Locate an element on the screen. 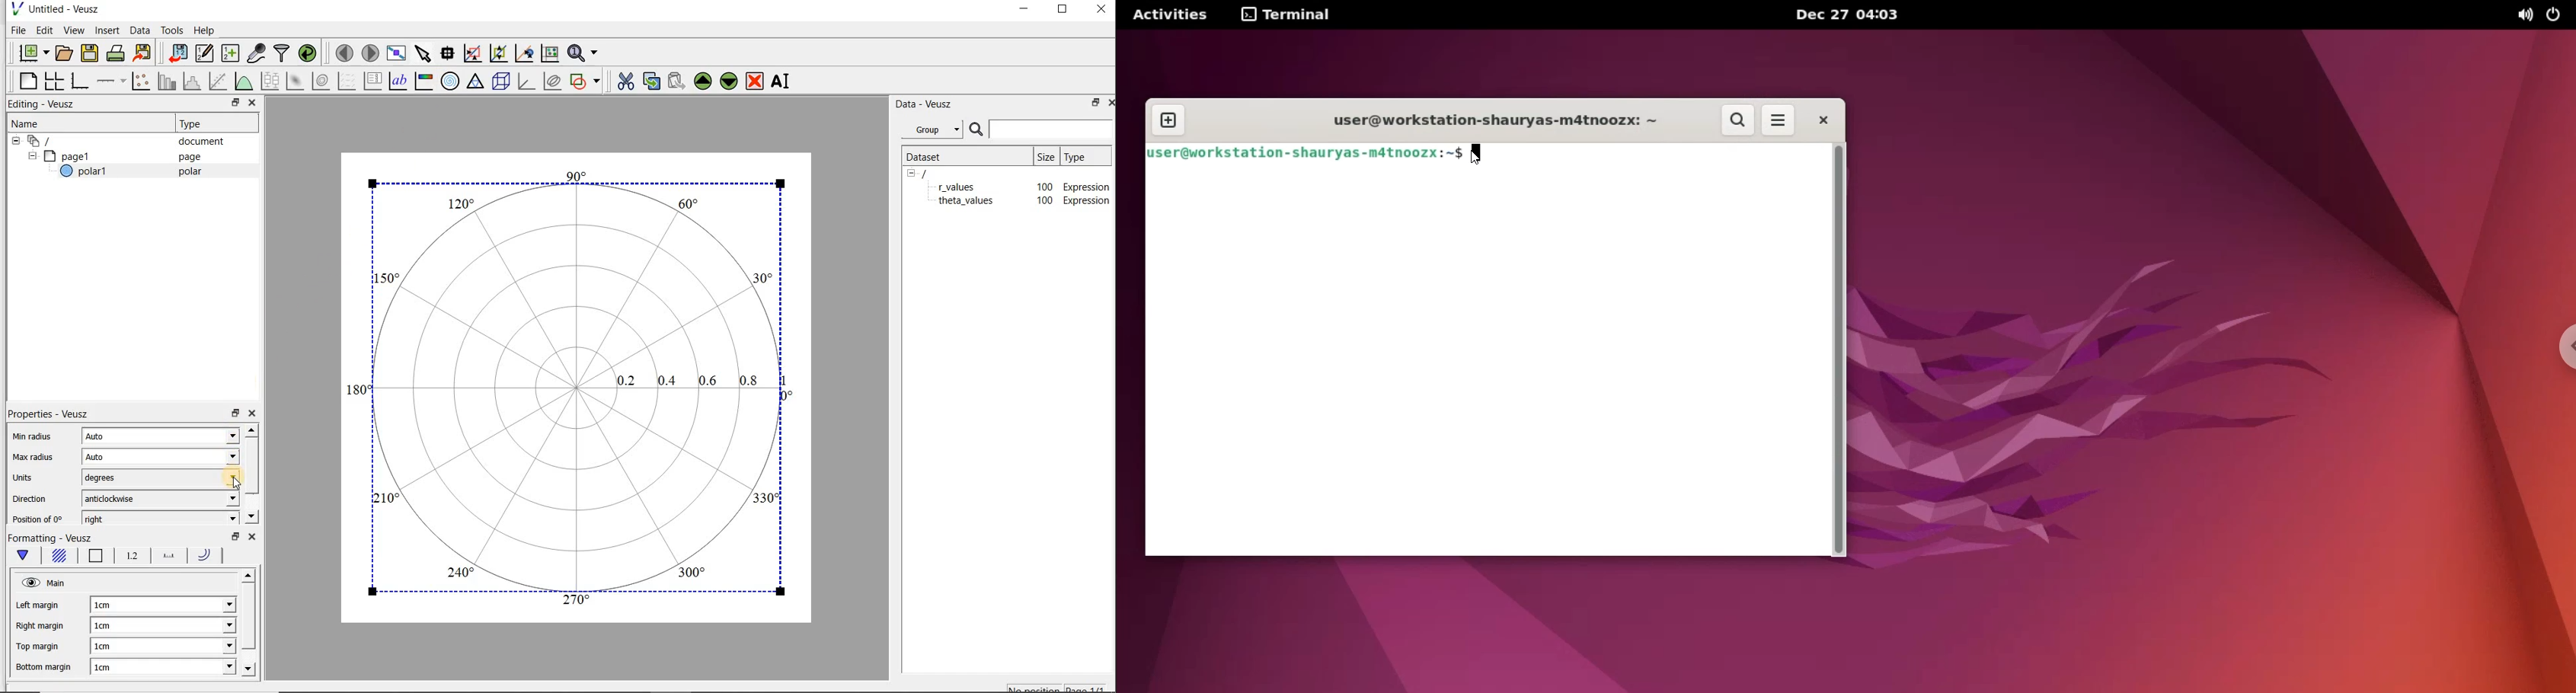 Image resolution: width=2576 pixels, height=700 pixels. filter data is located at coordinates (282, 54).